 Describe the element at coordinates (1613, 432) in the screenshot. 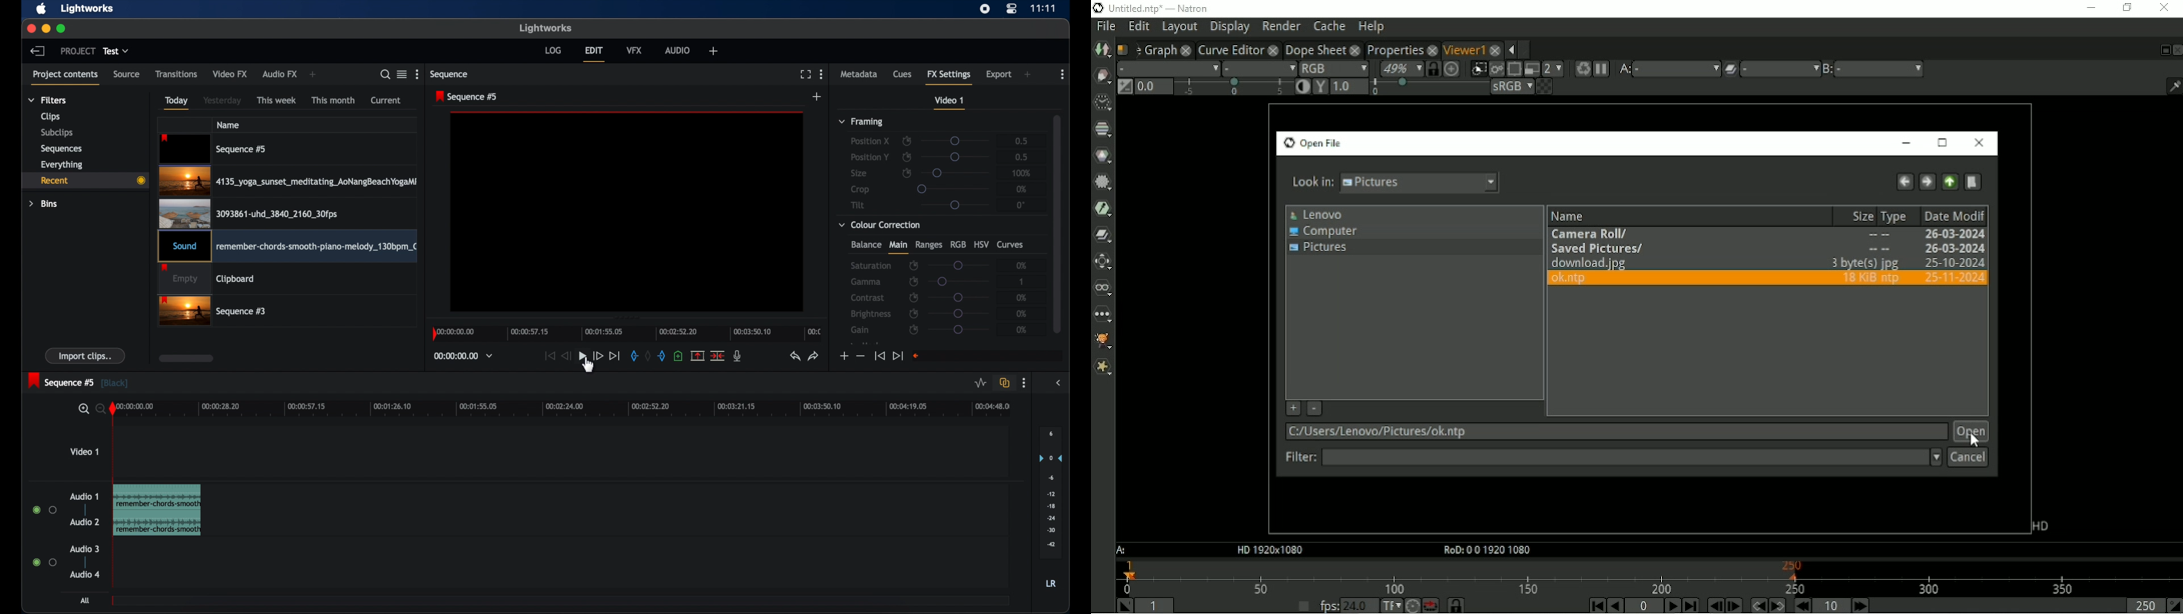

I see `Location` at that location.